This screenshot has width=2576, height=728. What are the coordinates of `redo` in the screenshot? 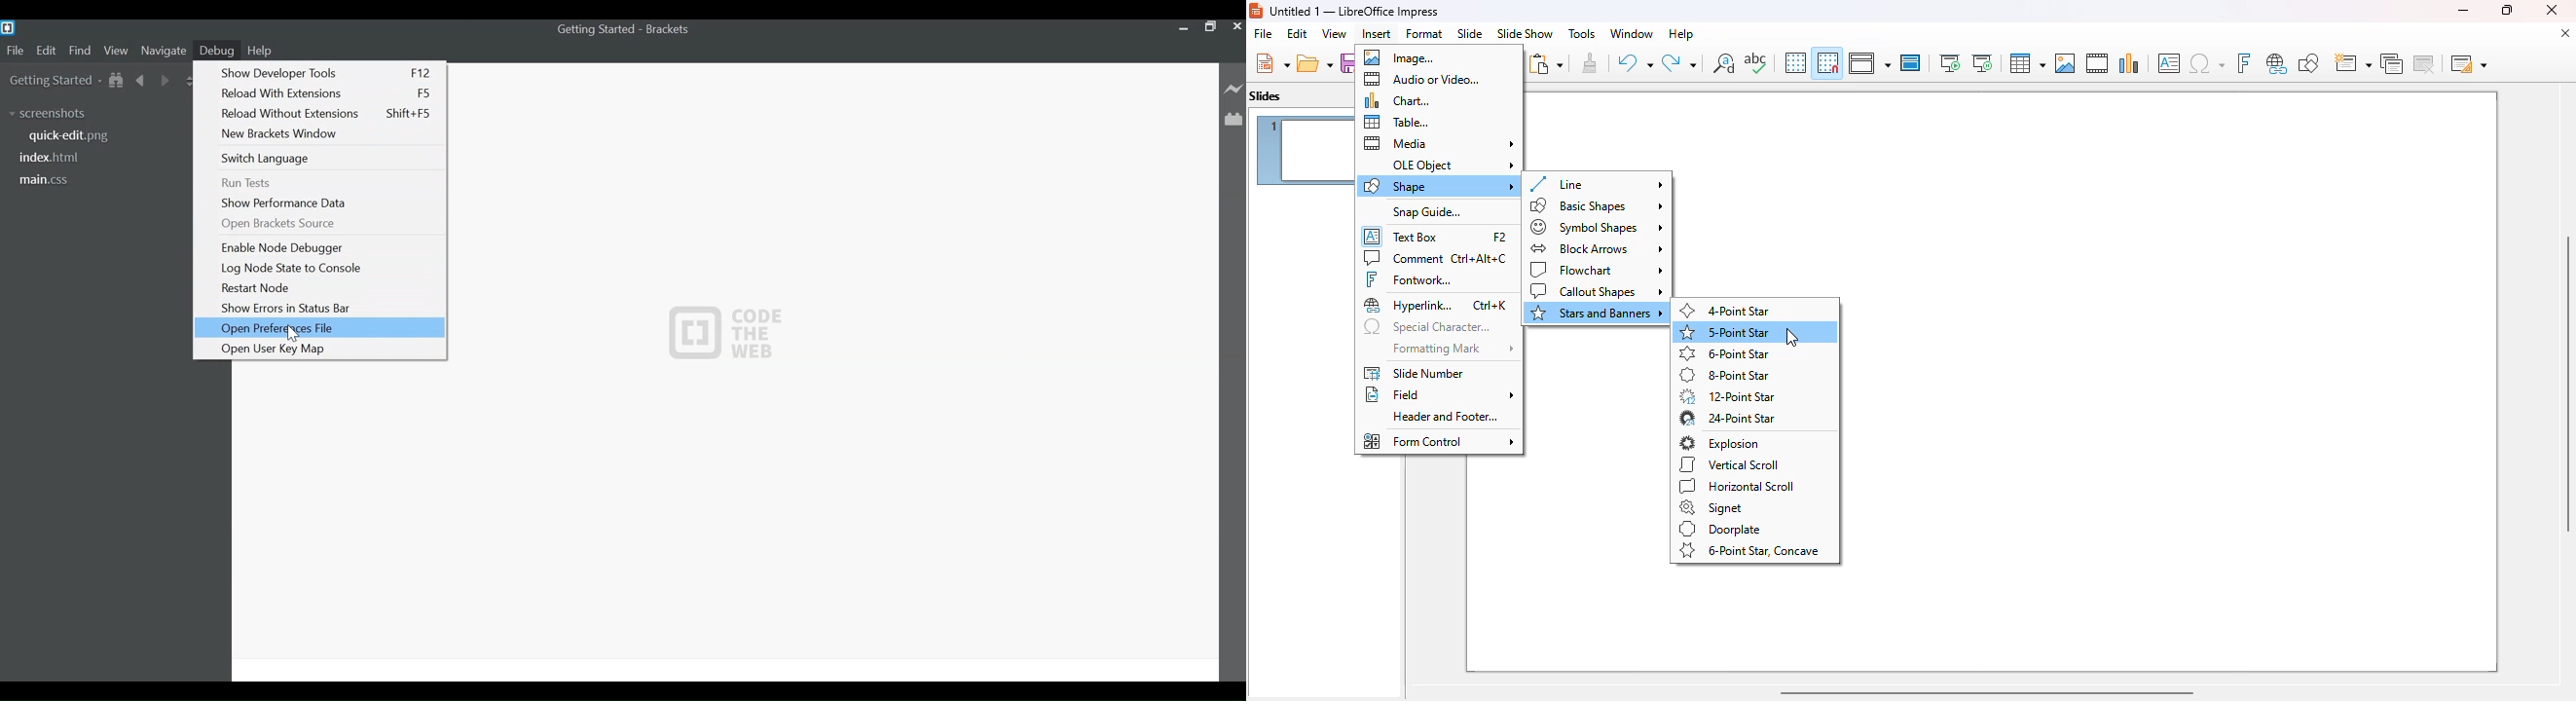 It's located at (1679, 63).